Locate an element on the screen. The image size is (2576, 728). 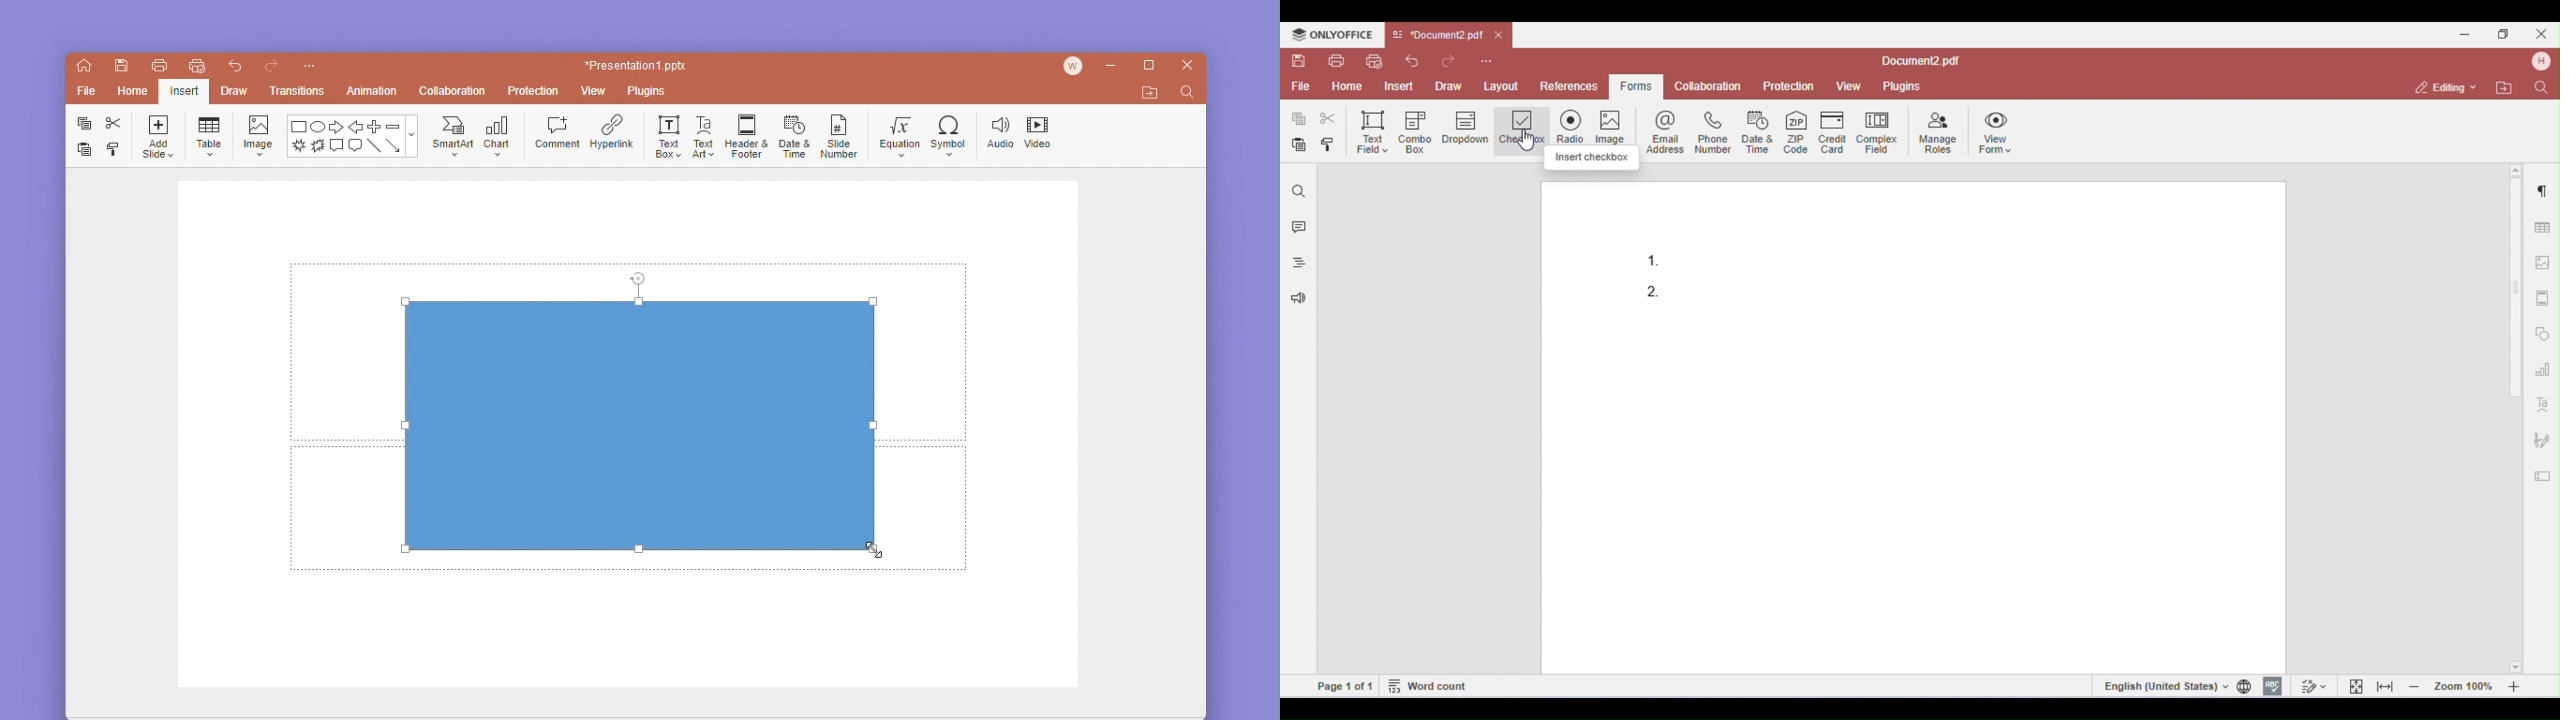
arrow line is located at coordinates (395, 147).